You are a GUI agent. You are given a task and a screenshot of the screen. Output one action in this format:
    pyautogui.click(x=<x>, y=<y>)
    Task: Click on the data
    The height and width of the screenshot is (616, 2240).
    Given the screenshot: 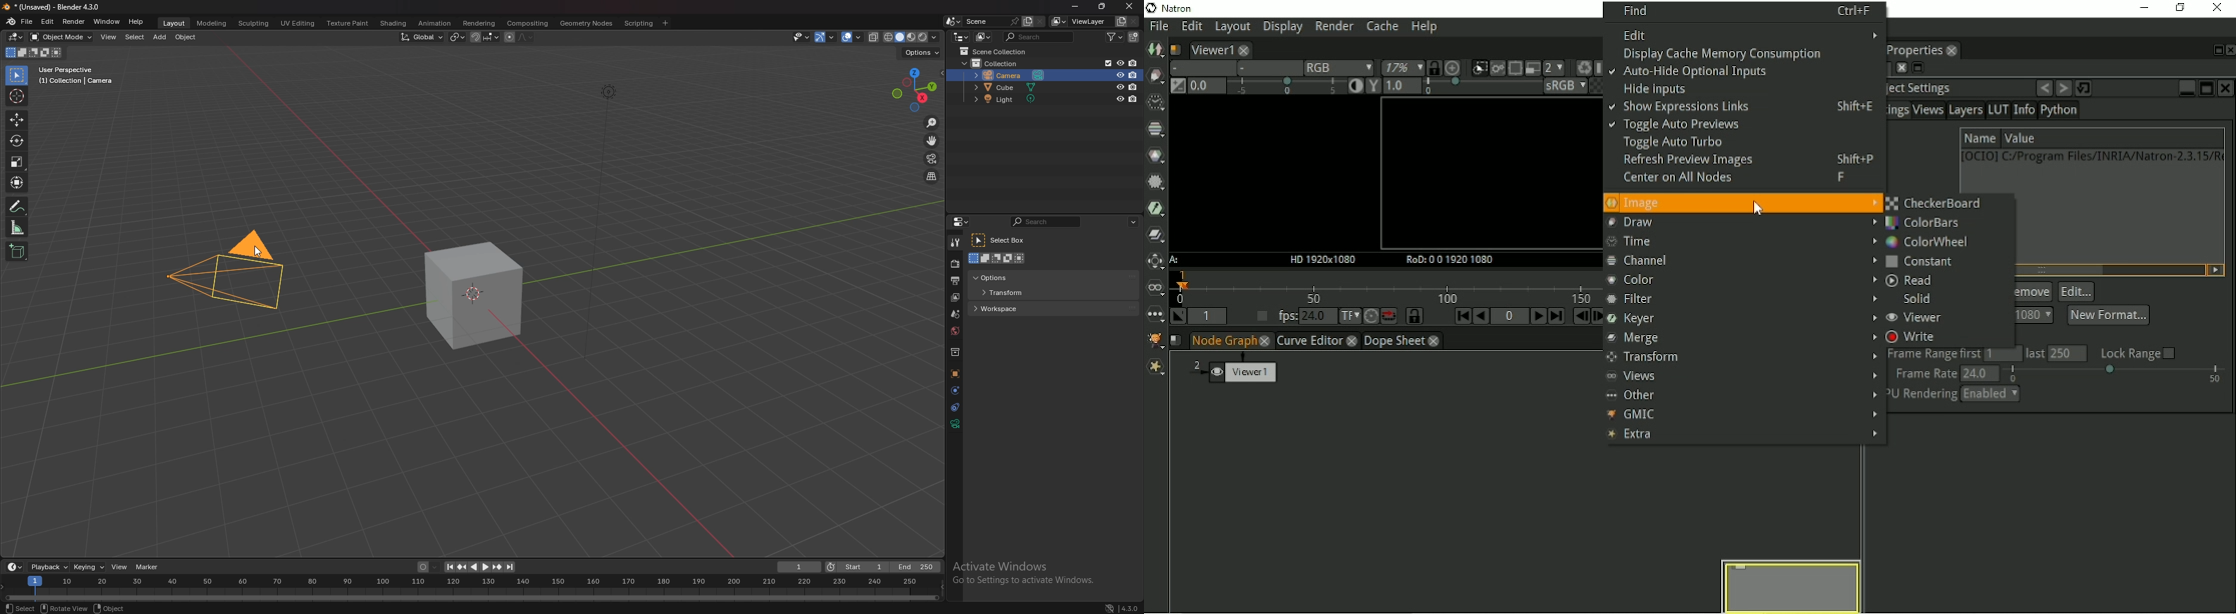 What is the action you would take?
    pyautogui.click(x=956, y=424)
    